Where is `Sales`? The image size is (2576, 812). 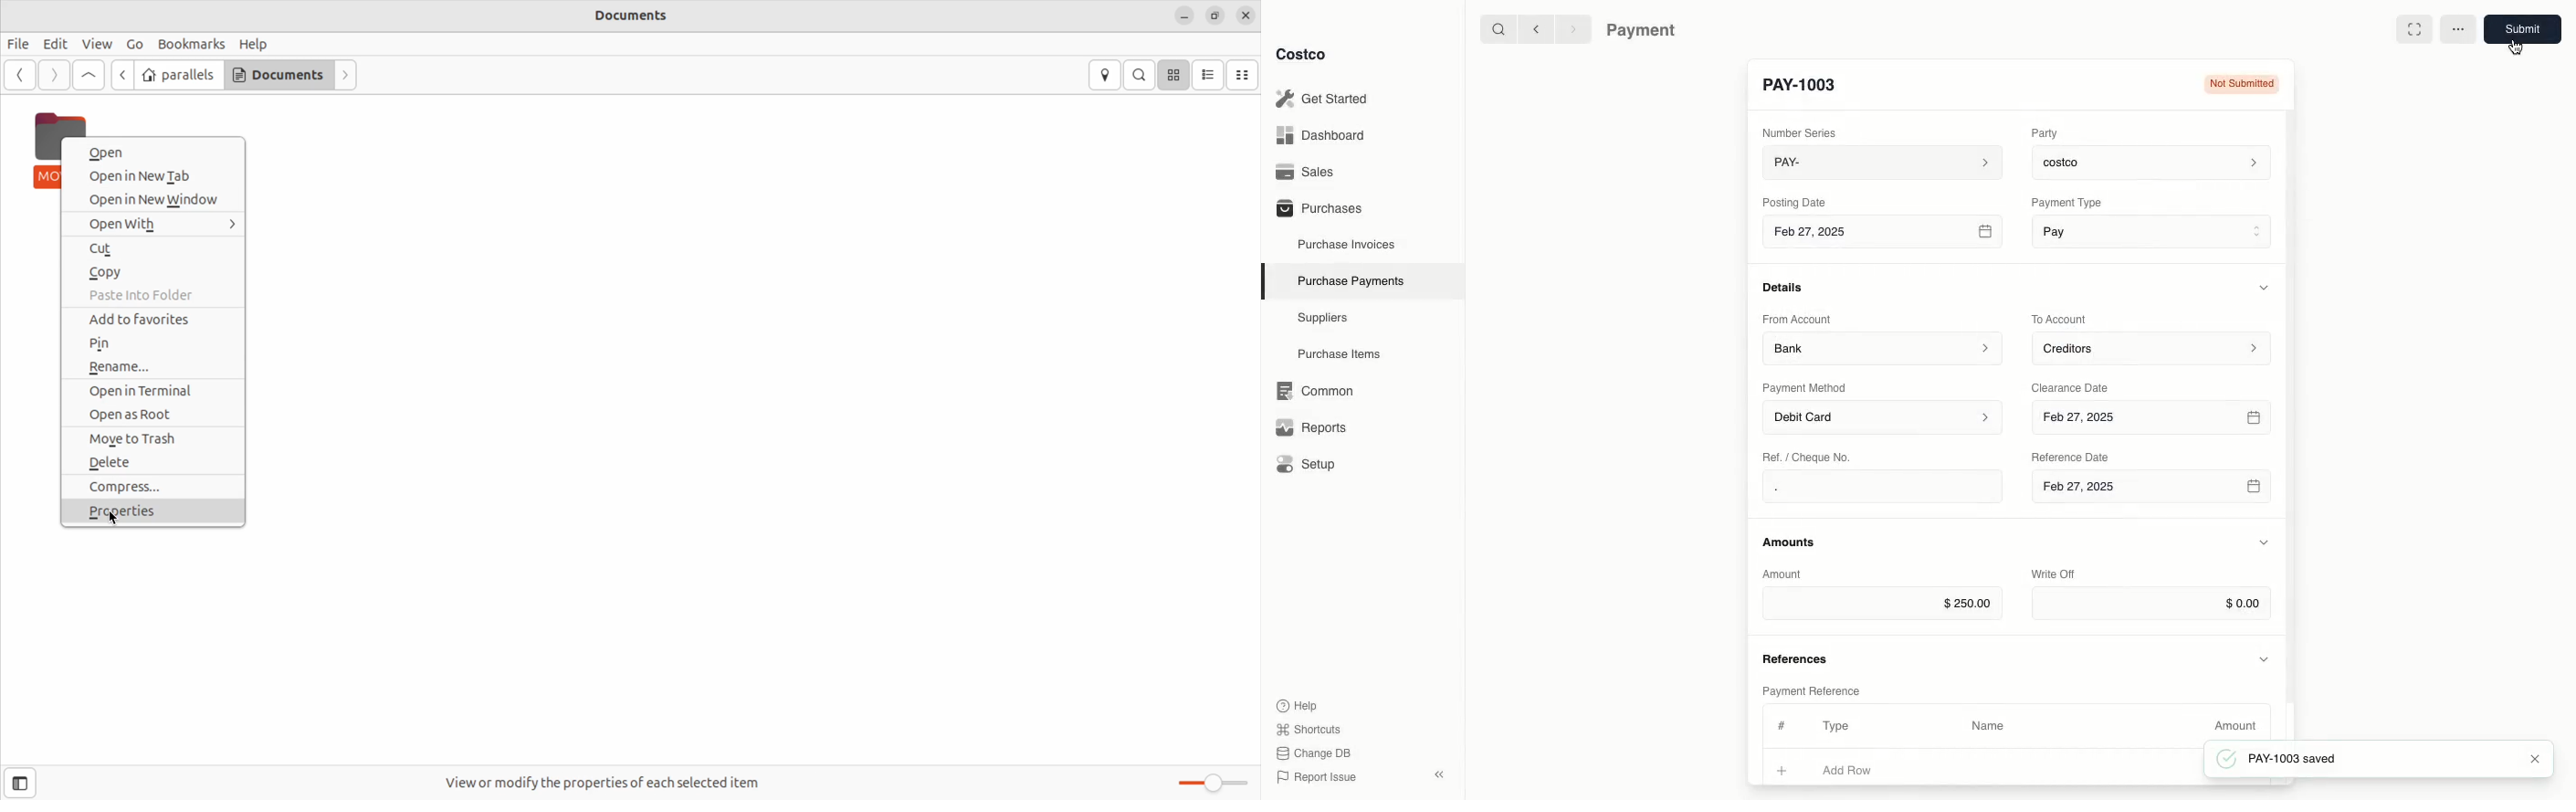
Sales is located at coordinates (1311, 172).